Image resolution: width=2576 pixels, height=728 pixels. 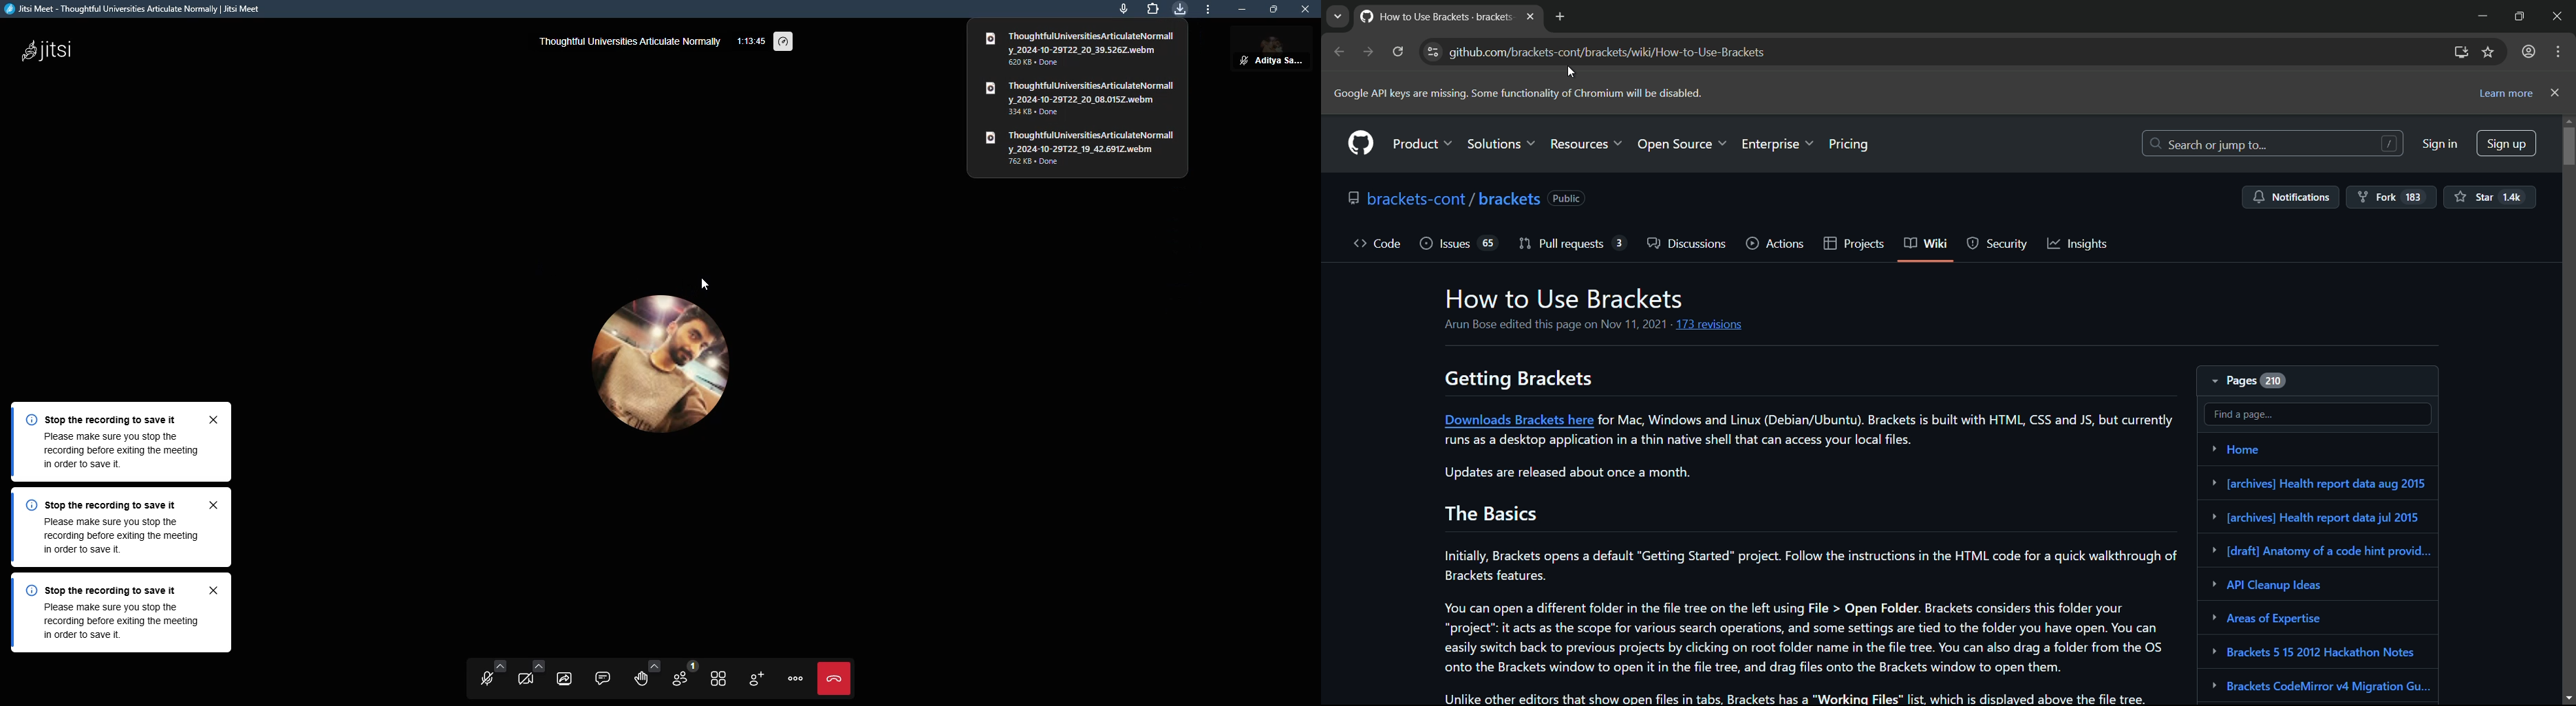 I want to click on Please make sure you stop the
recording before exiting the meeting
in order to save it, so click(x=113, y=454).